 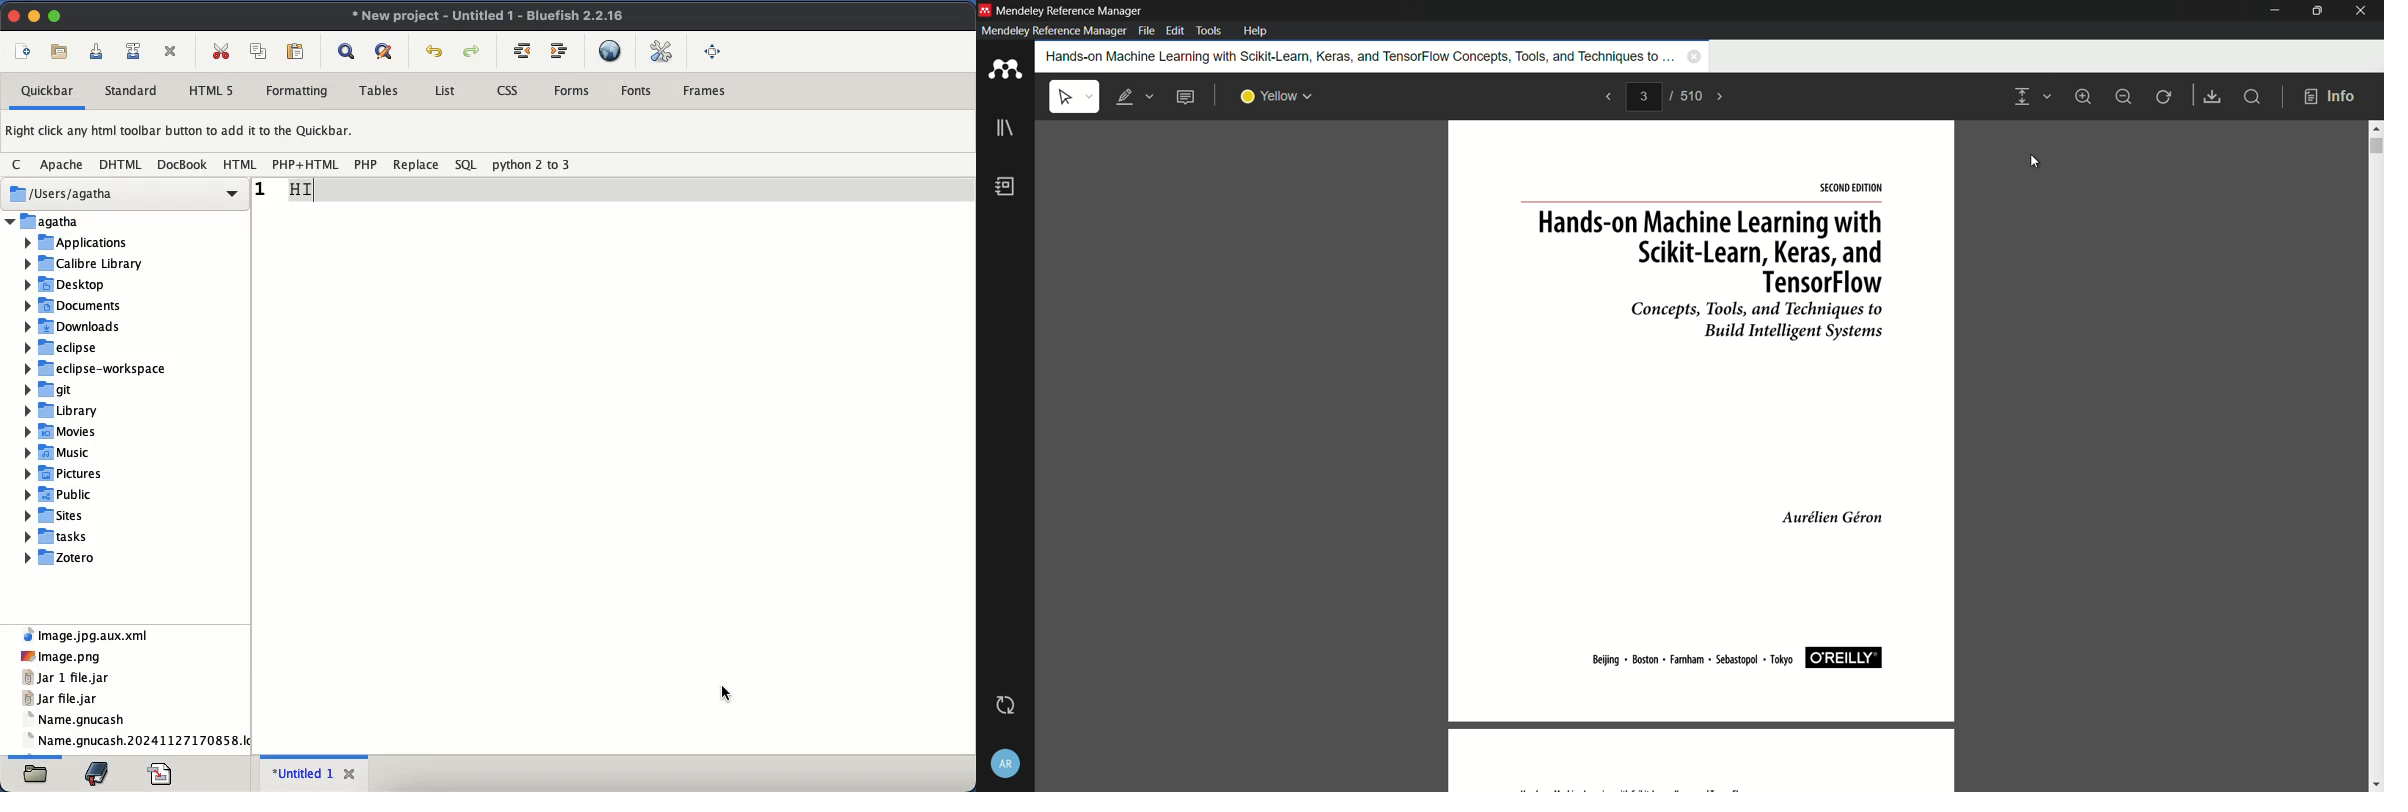 What do you see at coordinates (63, 473) in the screenshot?
I see `Pictures` at bounding box center [63, 473].